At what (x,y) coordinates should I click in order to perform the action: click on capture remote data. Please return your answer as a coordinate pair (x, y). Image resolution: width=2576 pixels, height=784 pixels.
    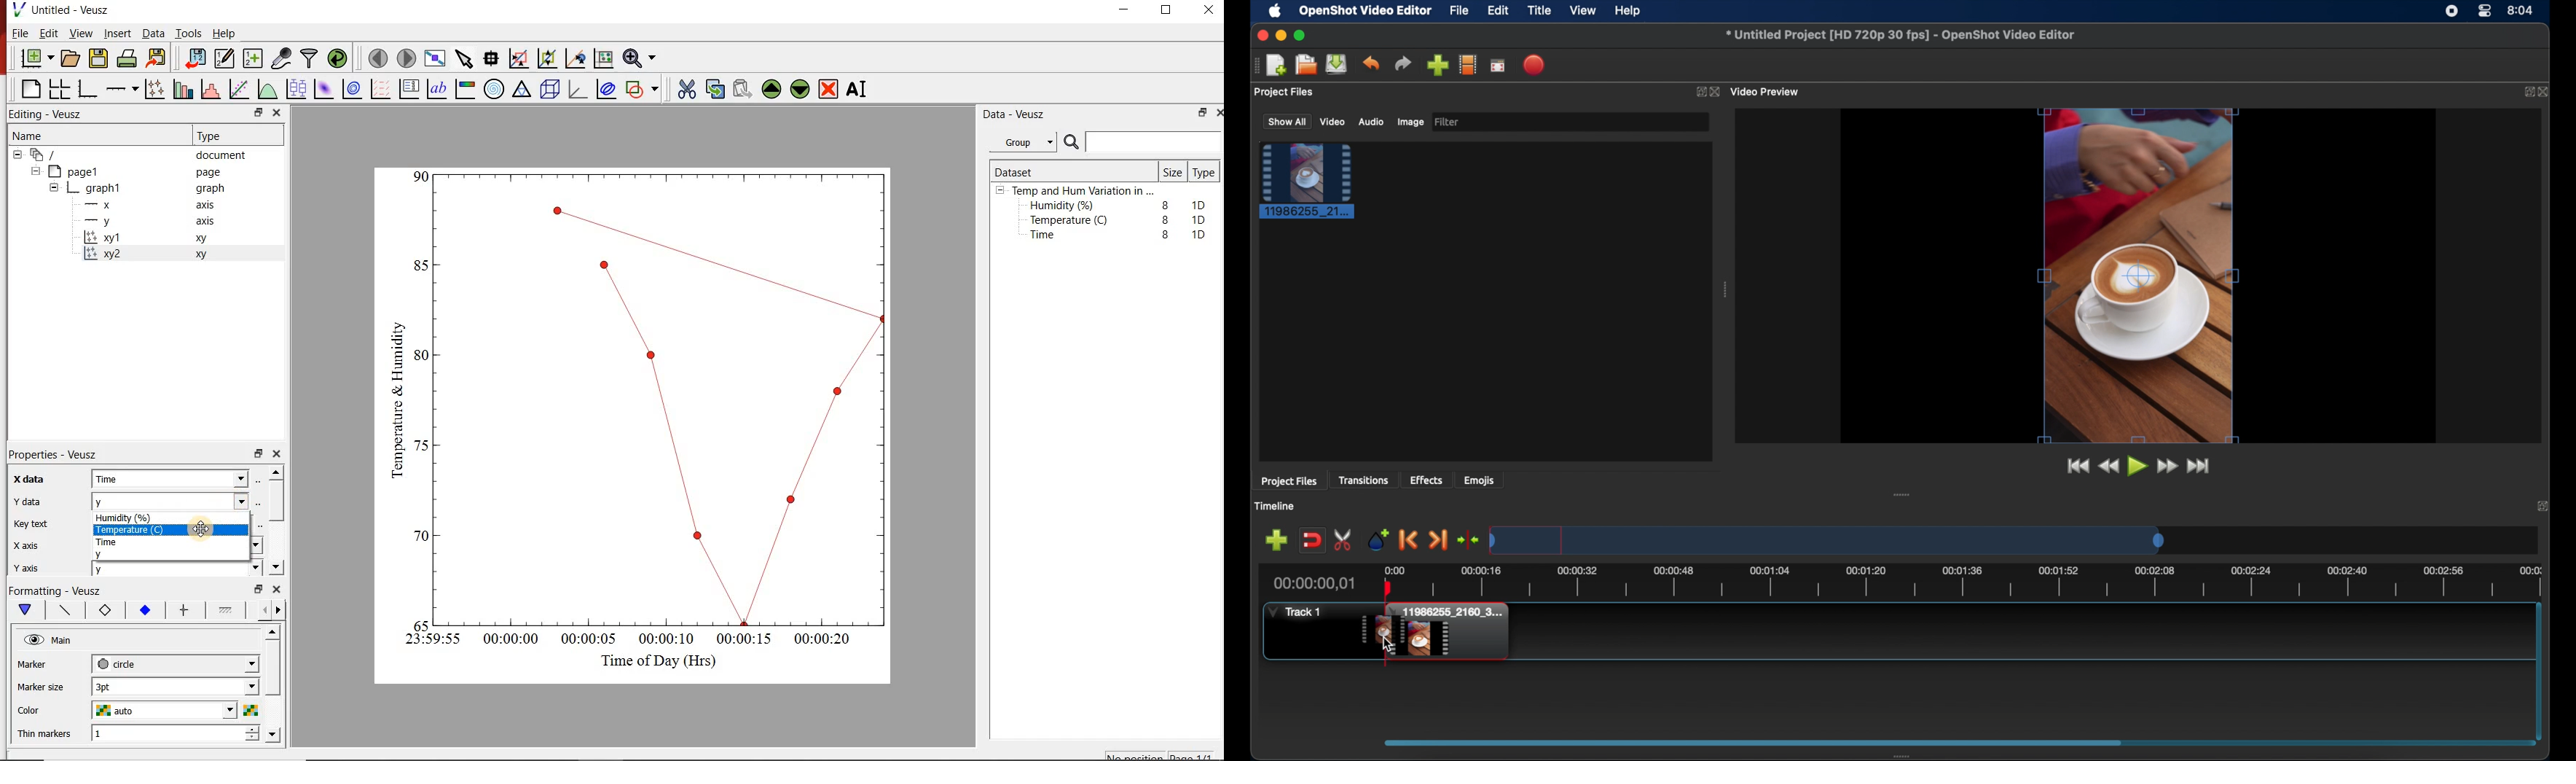
    Looking at the image, I should click on (280, 57).